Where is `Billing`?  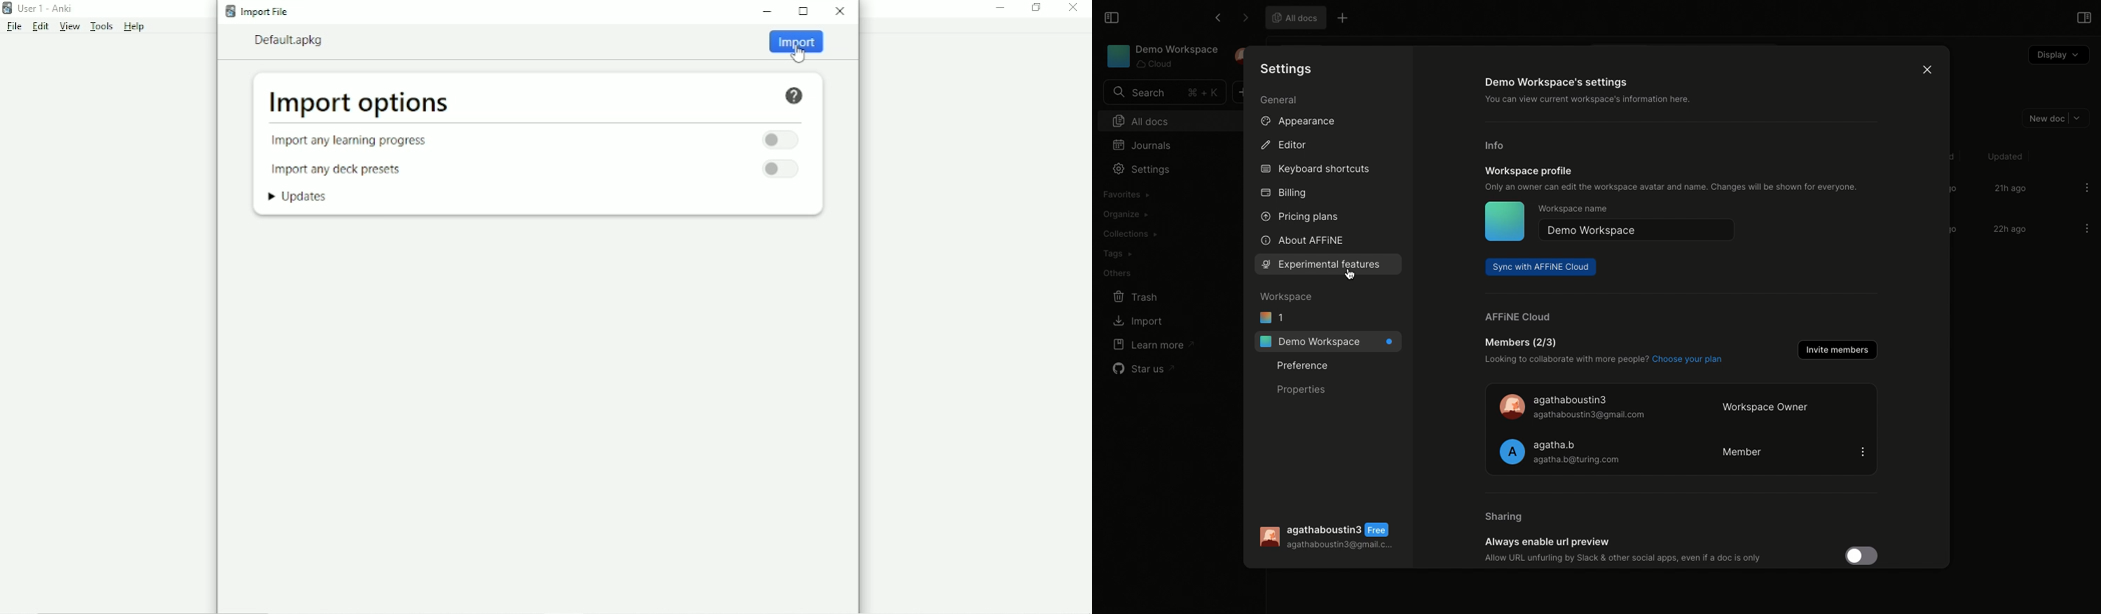
Billing is located at coordinates (1284, 195).